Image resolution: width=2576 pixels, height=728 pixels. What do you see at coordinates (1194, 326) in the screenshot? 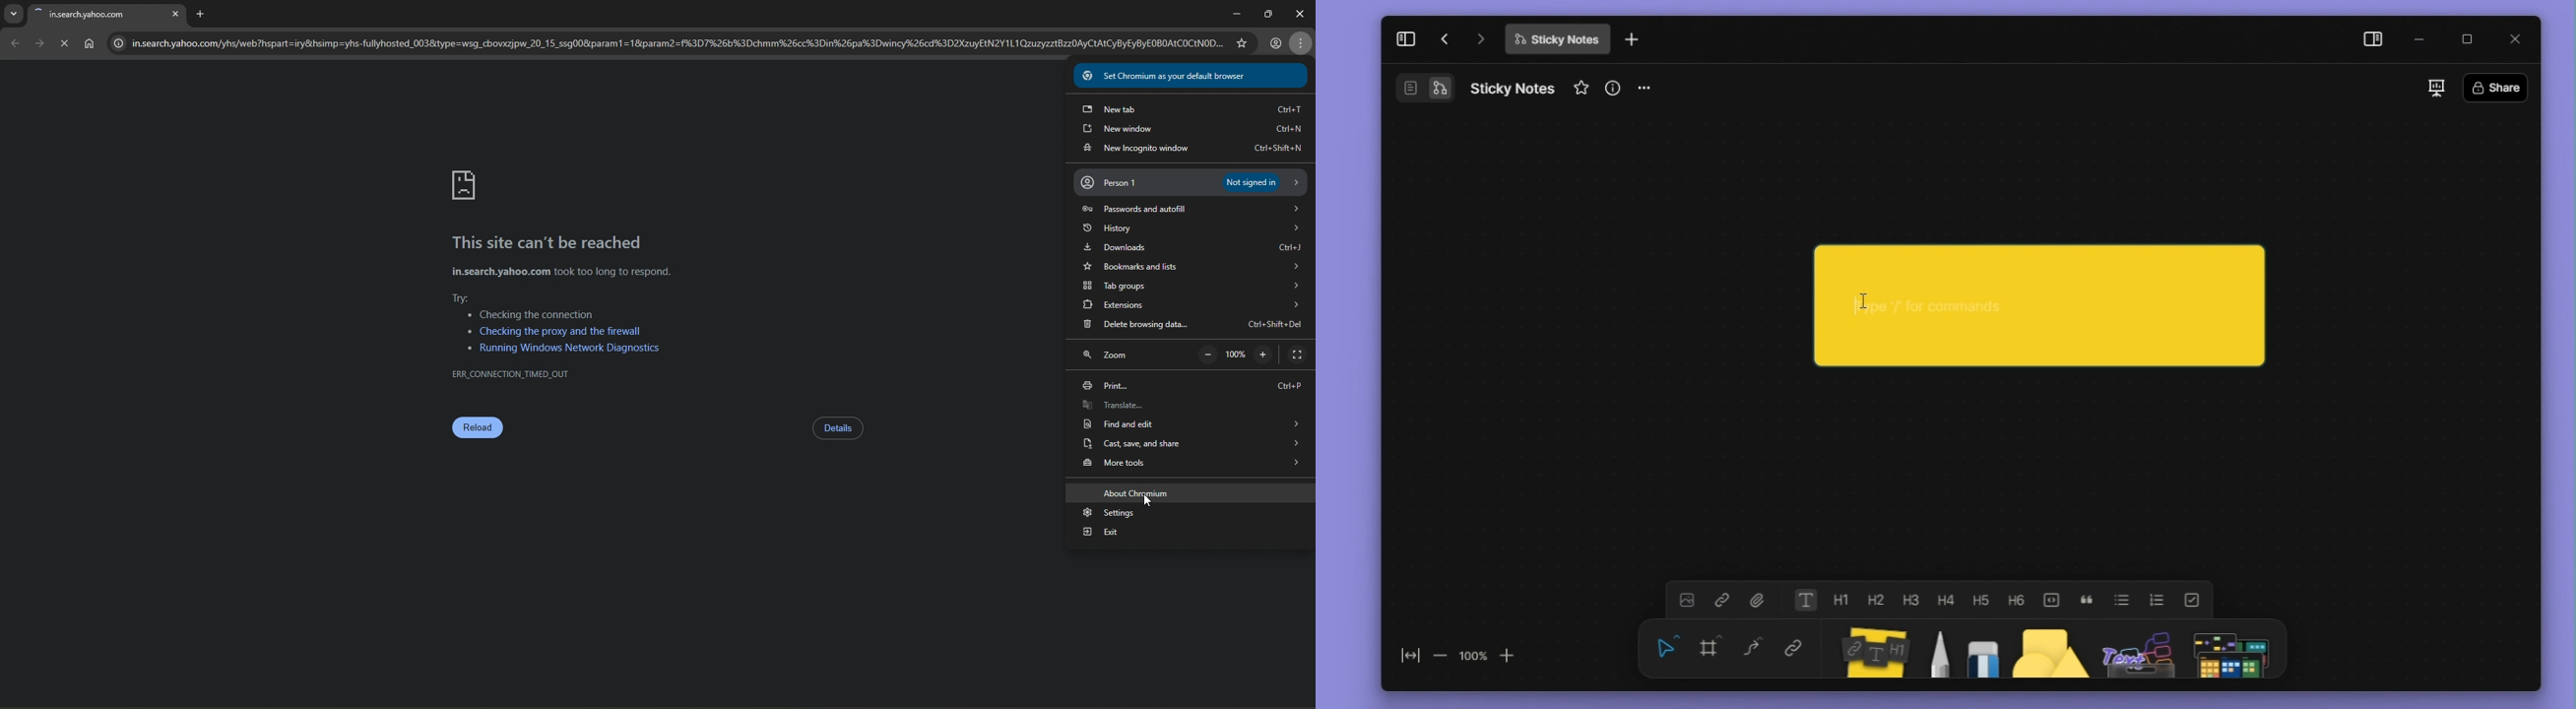
I see `delete browsing data` at bounding box center [1194, 326].